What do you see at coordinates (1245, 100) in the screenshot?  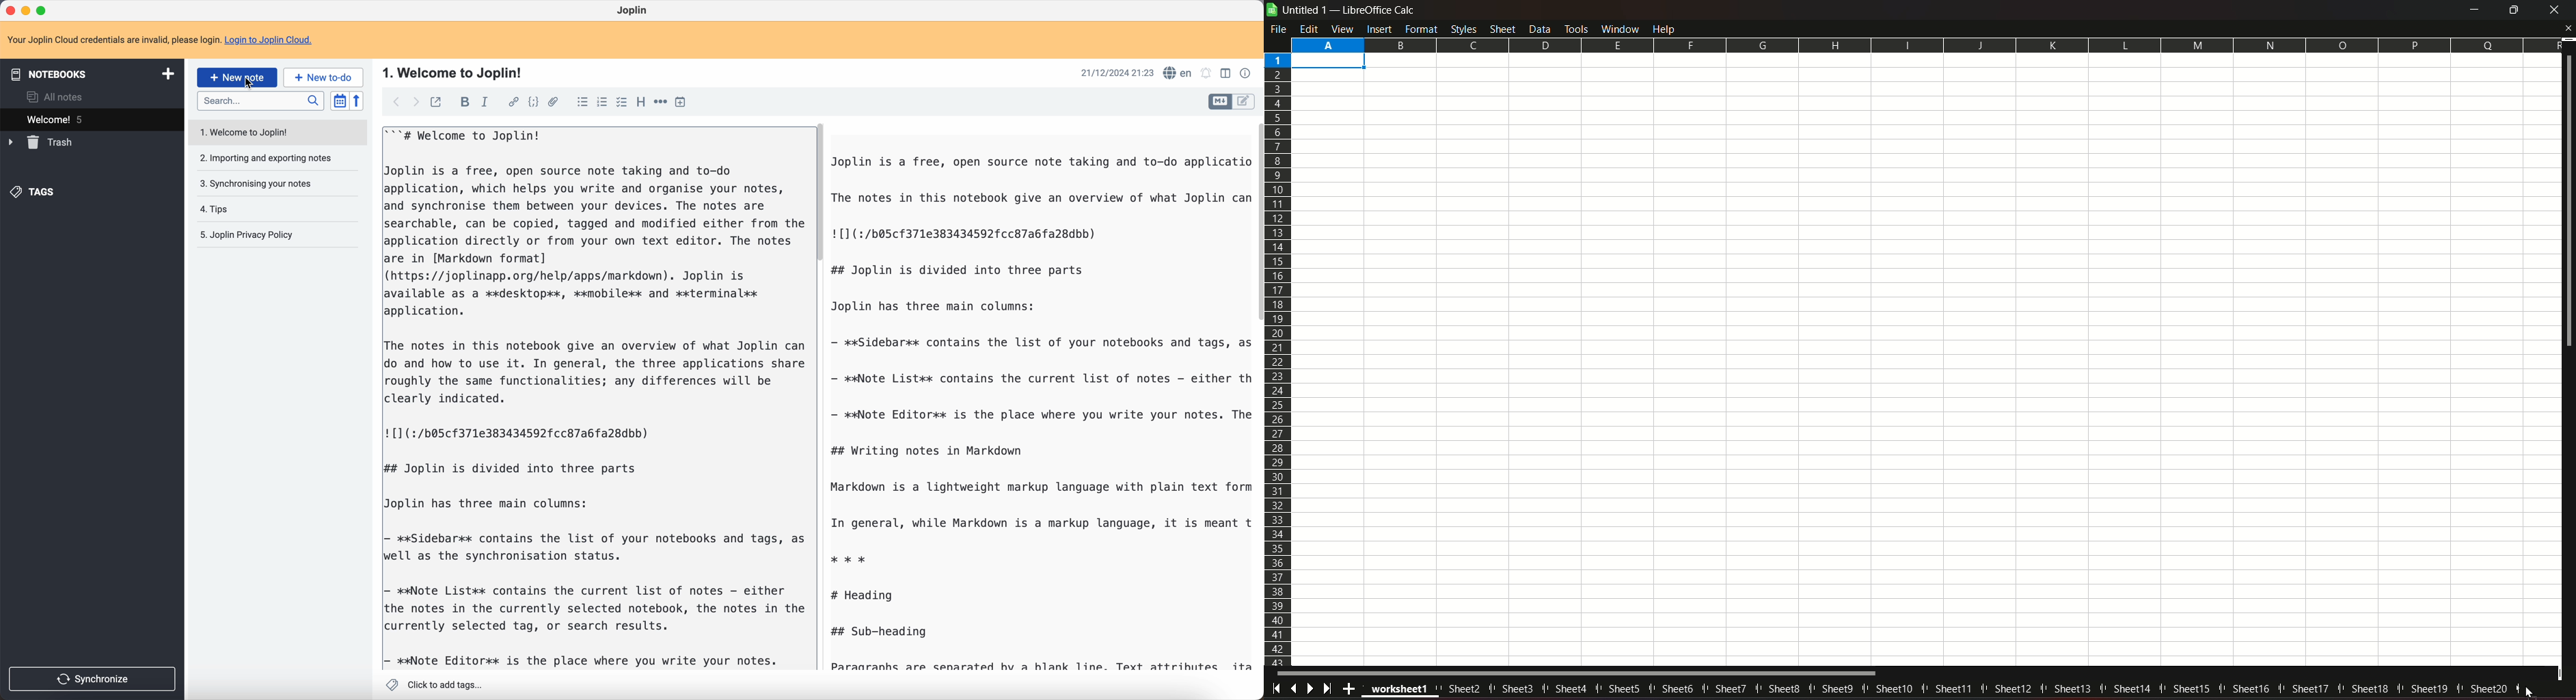 I see `toggle edit layout` at bounding box center [1245, 100].